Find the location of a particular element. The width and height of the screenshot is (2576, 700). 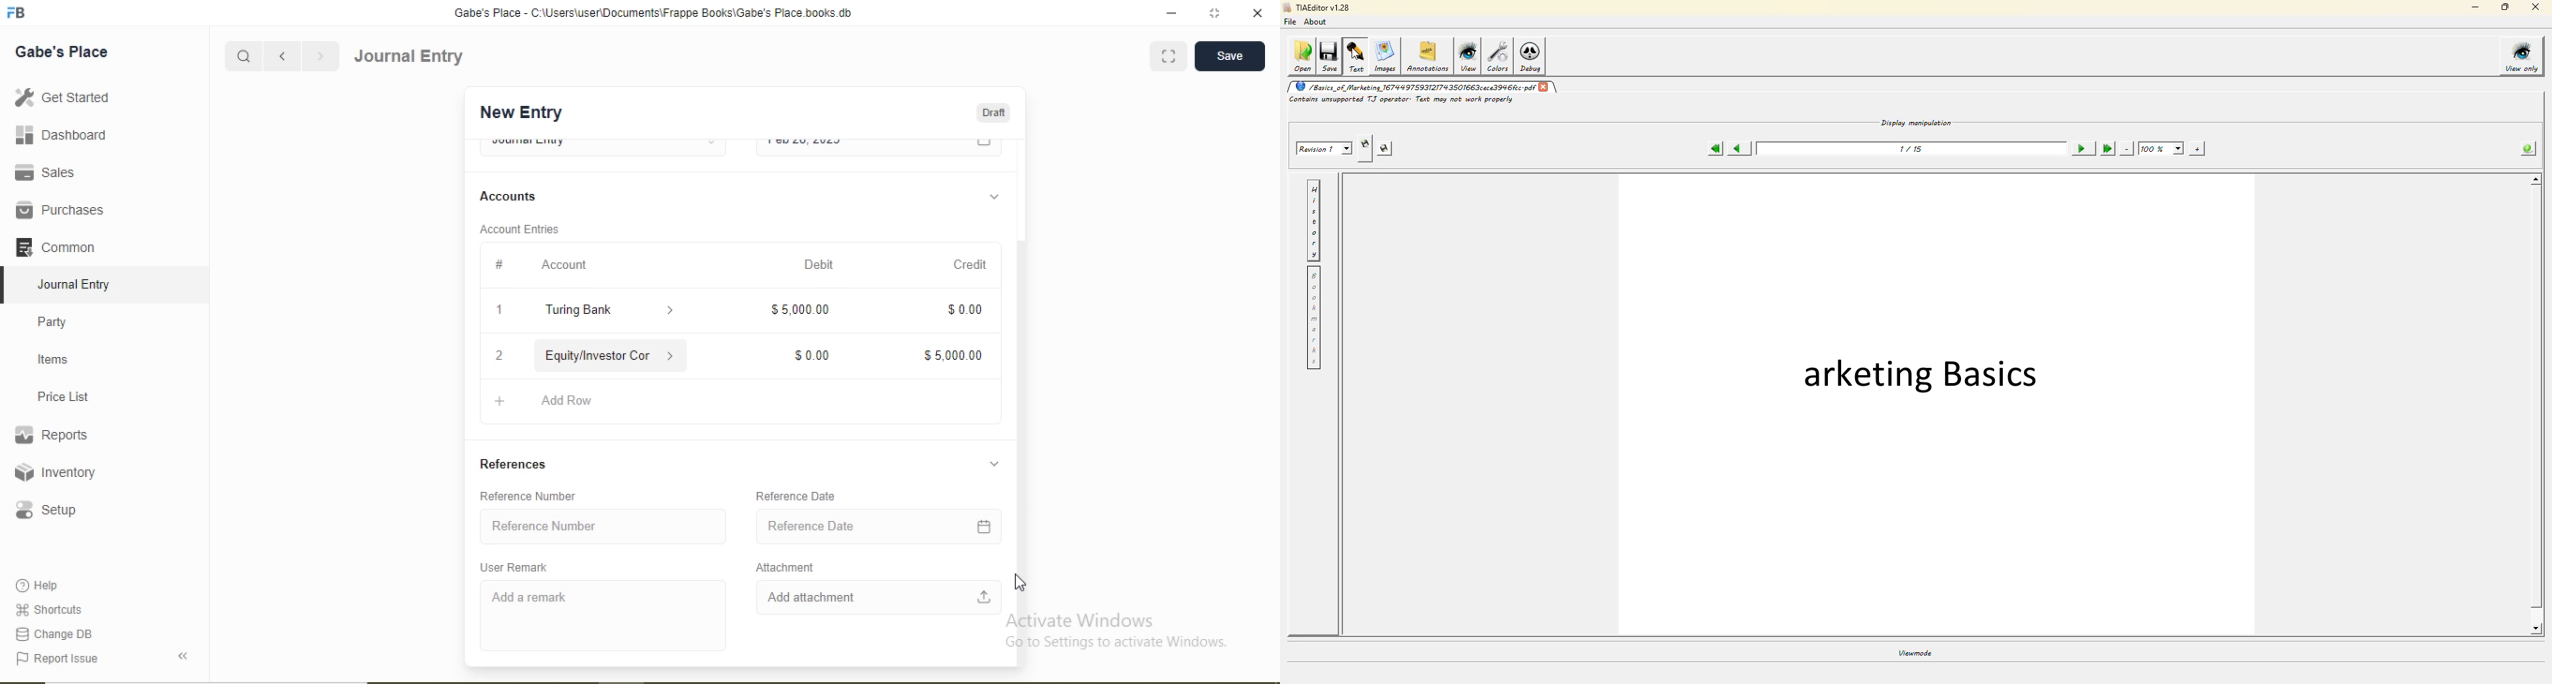

New Entry is located at coordinates (520, 113).